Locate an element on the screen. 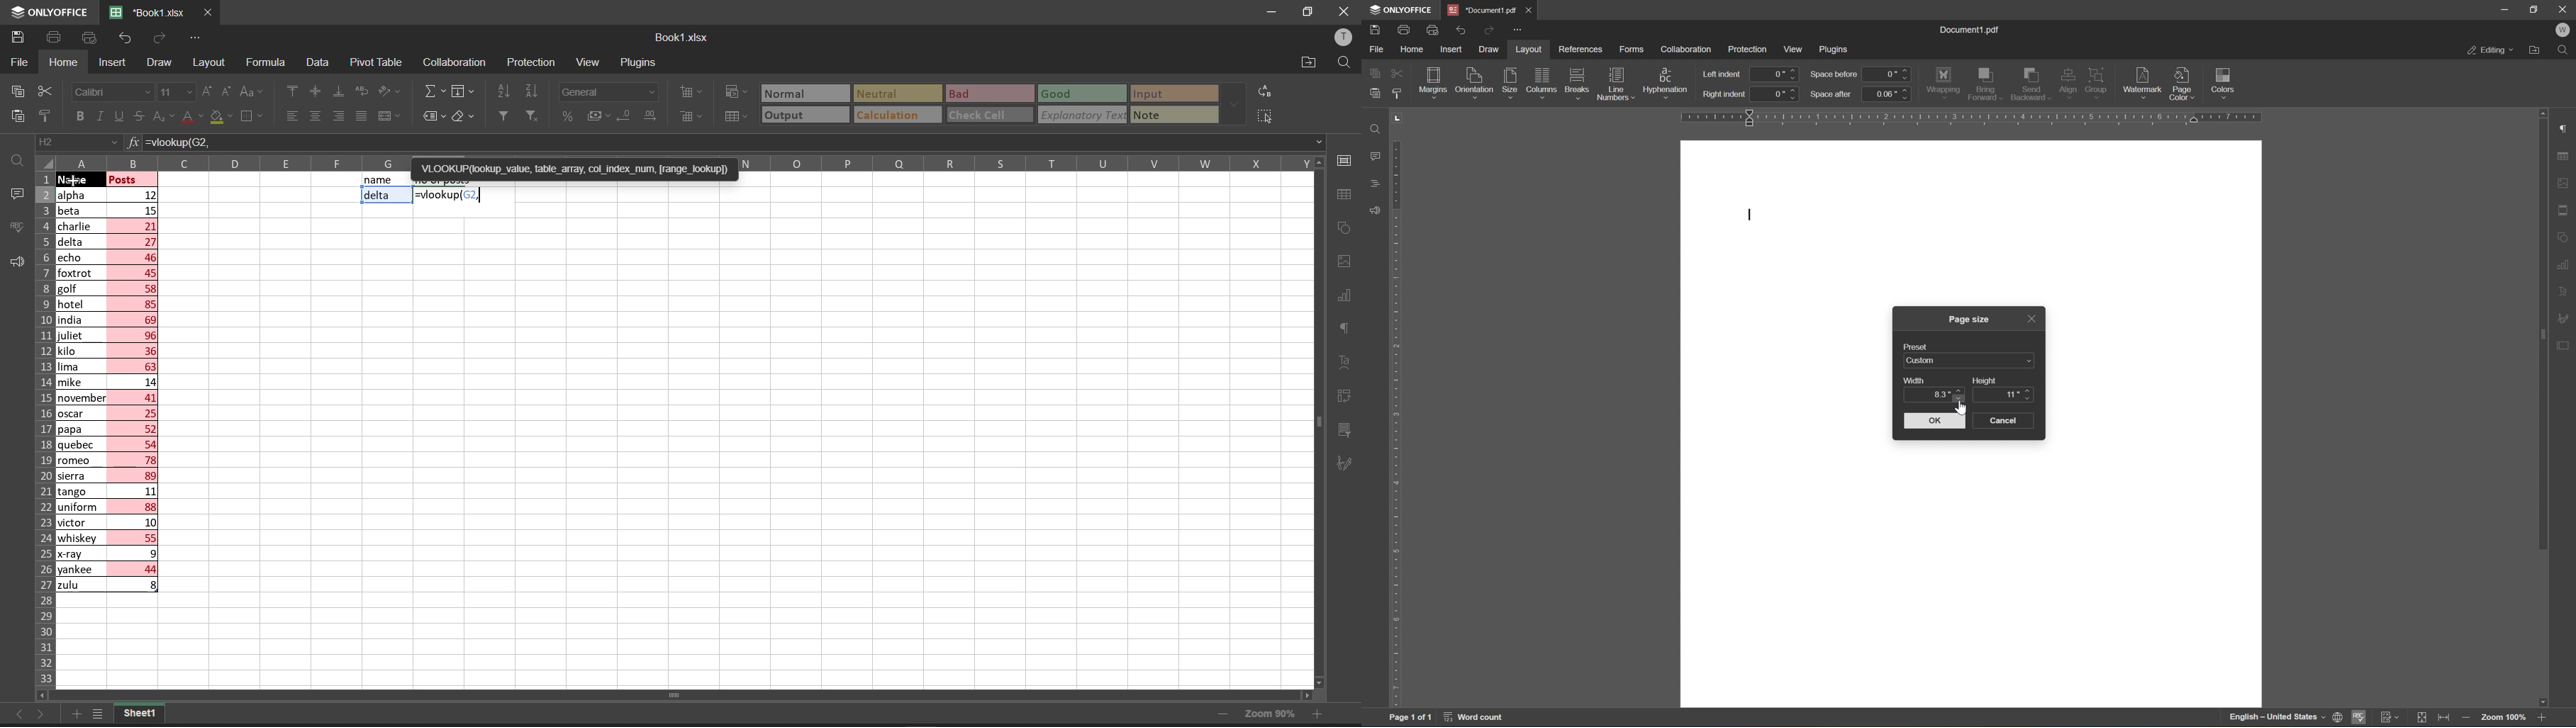 This screenshot has width=2576, height=728. copy style is located at coordinates (50, 115).